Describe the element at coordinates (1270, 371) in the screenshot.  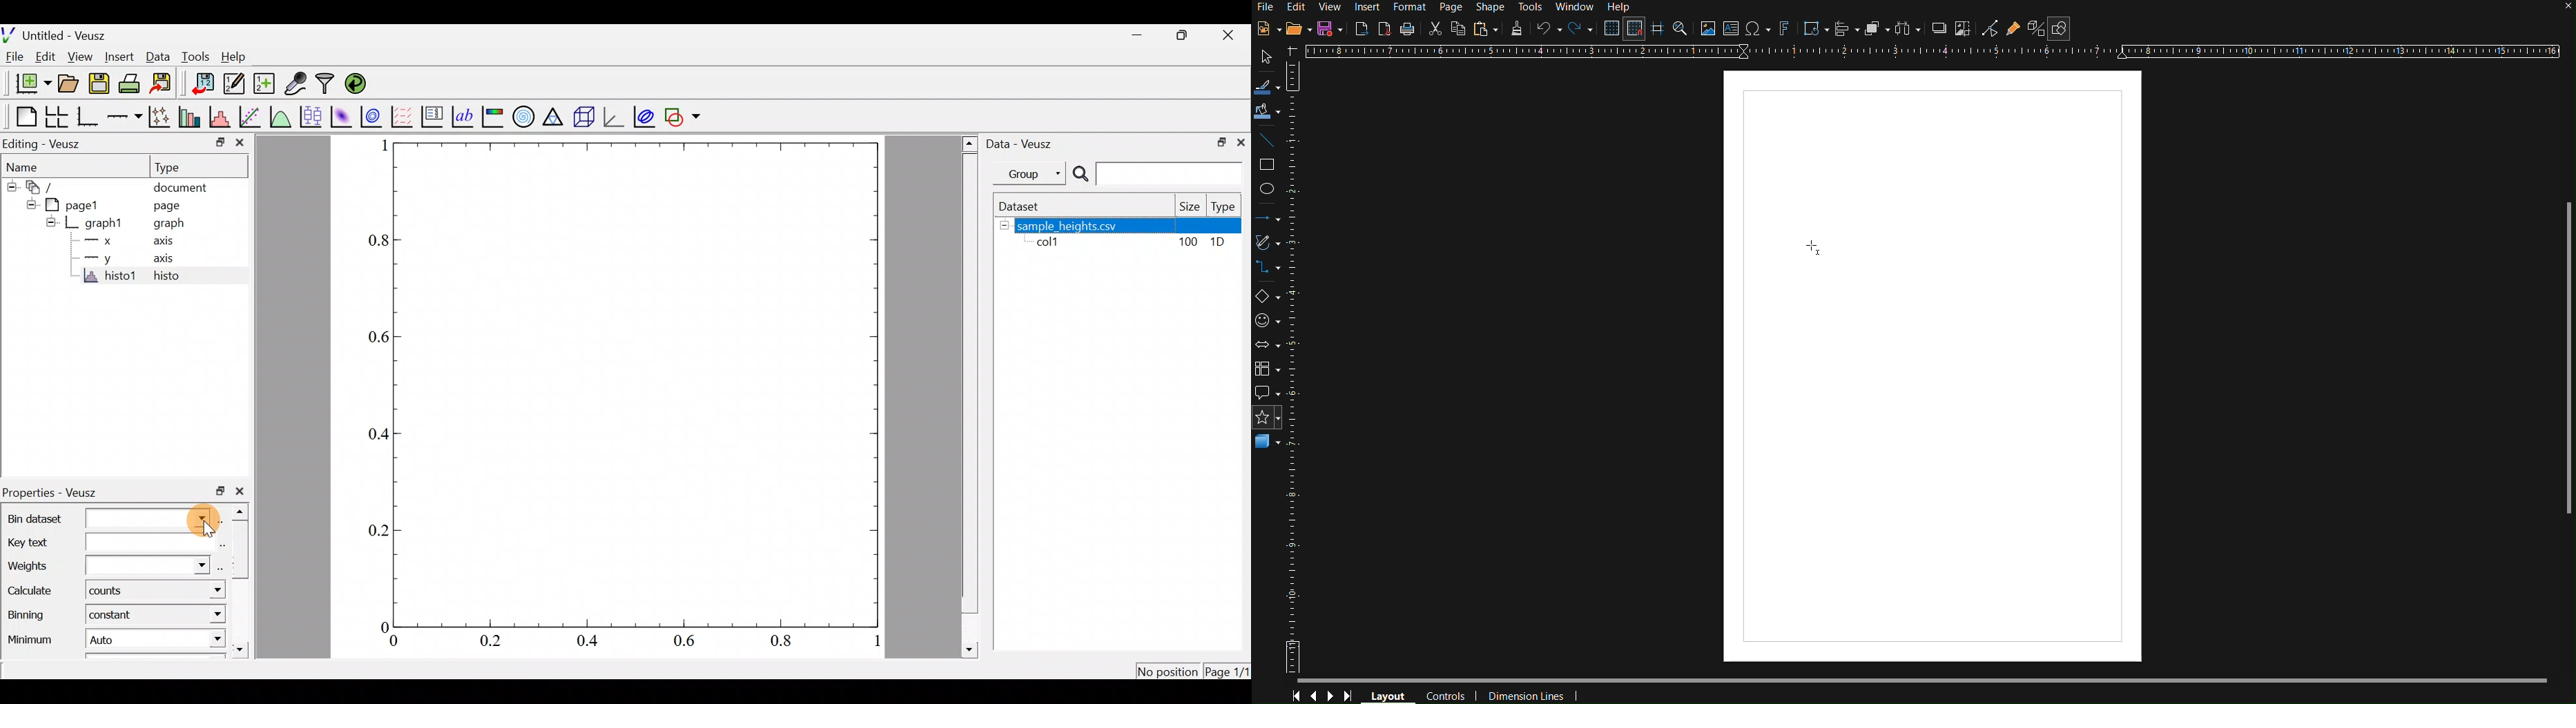
I see `Flowchart` at that location.